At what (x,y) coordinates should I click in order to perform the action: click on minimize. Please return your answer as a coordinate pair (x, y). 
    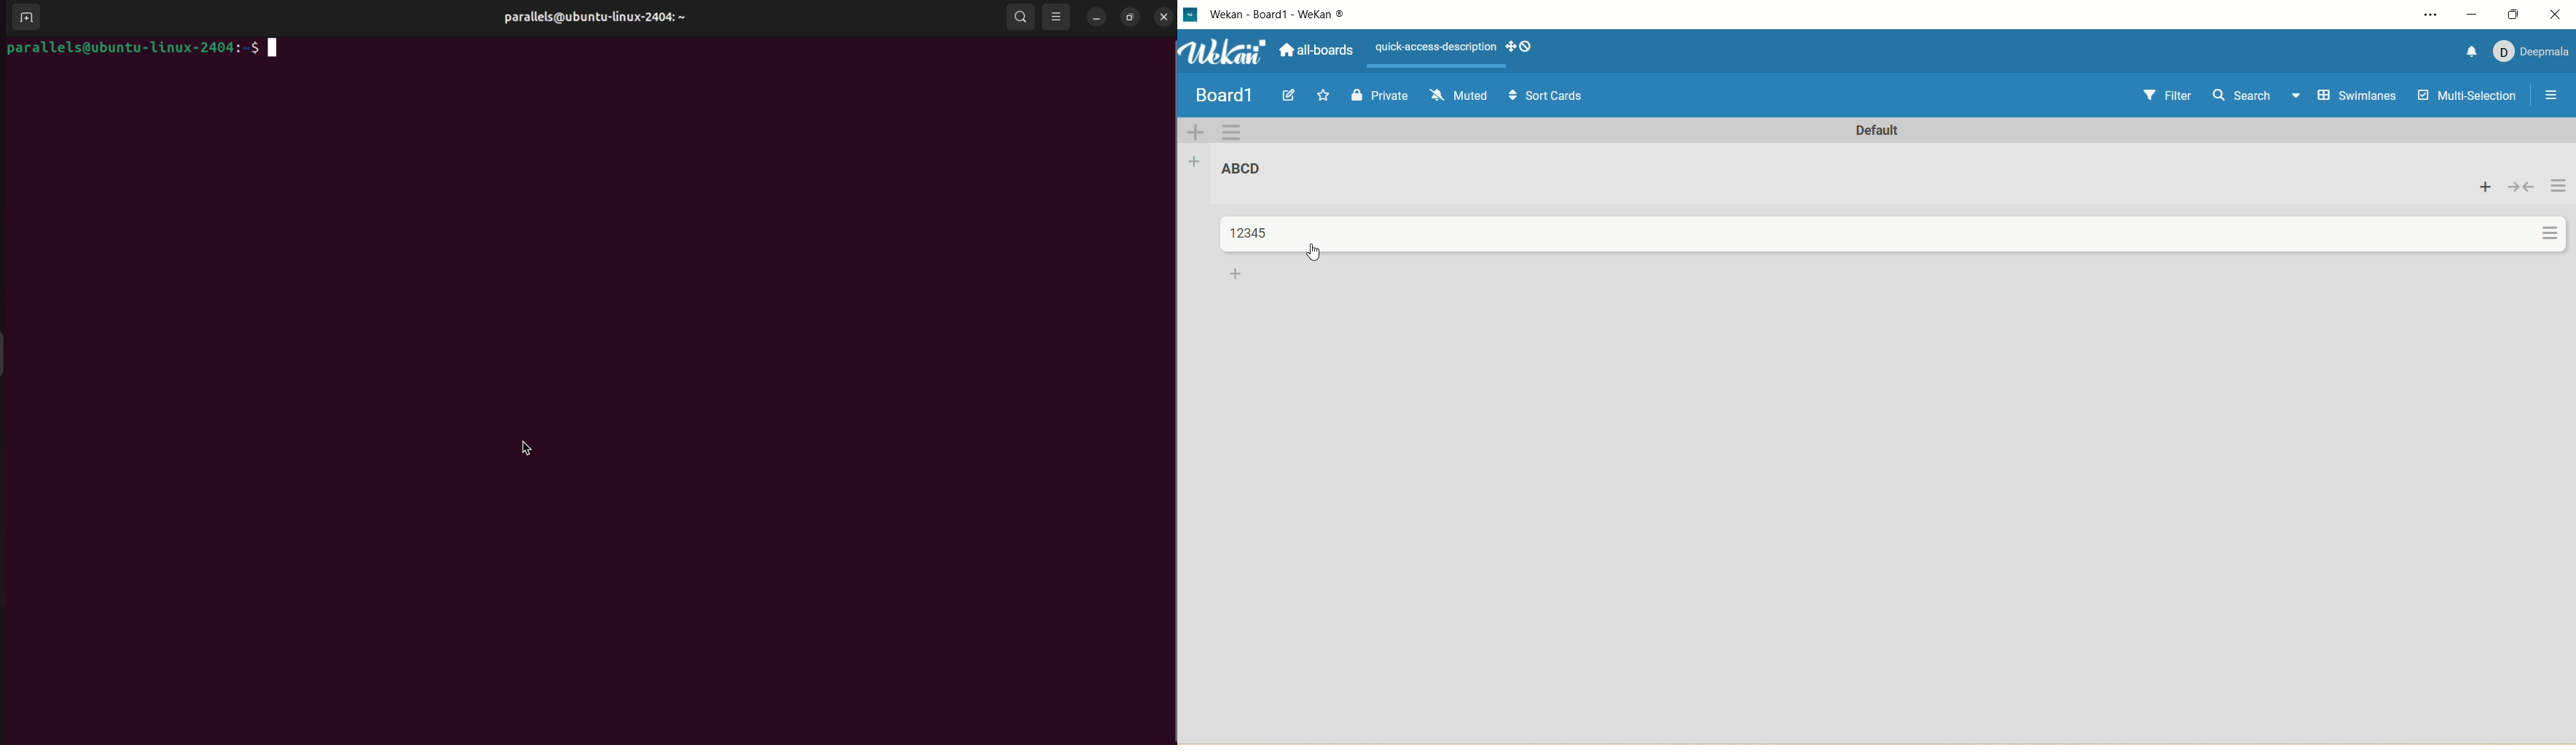
    Looking at the image, I should click on (2470, 15).